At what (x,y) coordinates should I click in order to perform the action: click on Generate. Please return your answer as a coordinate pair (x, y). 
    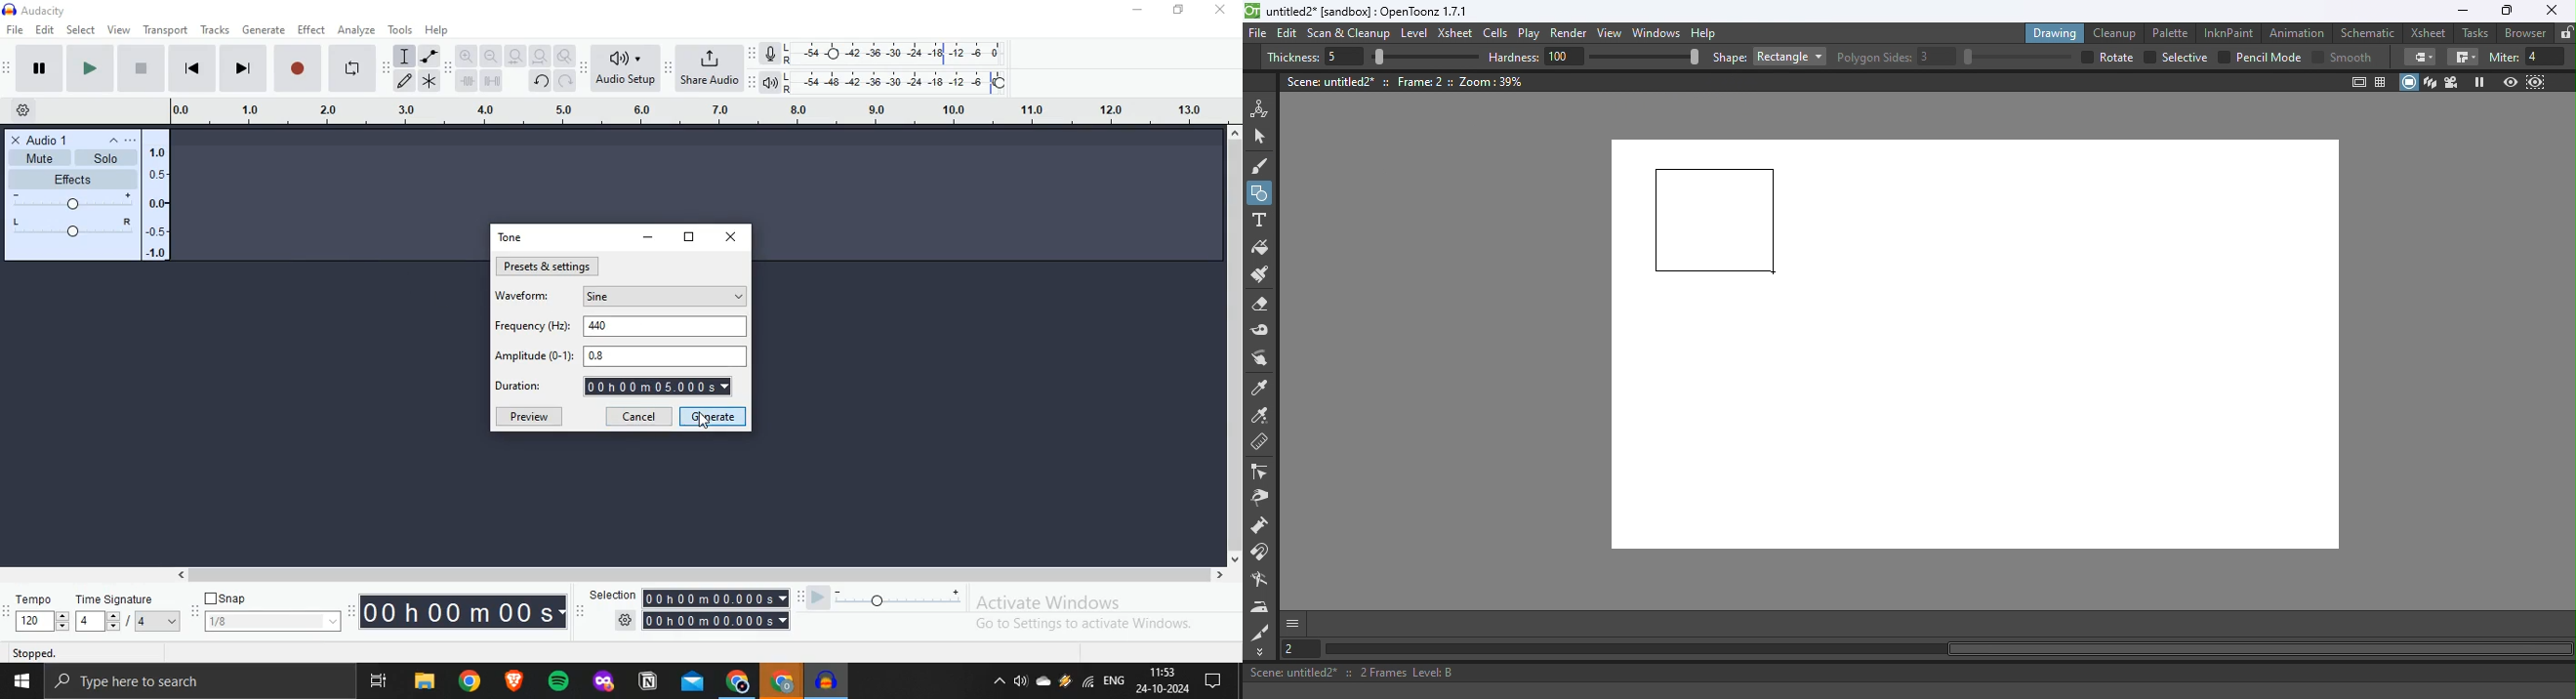
    Looking at the image, I should click on (713, 415).